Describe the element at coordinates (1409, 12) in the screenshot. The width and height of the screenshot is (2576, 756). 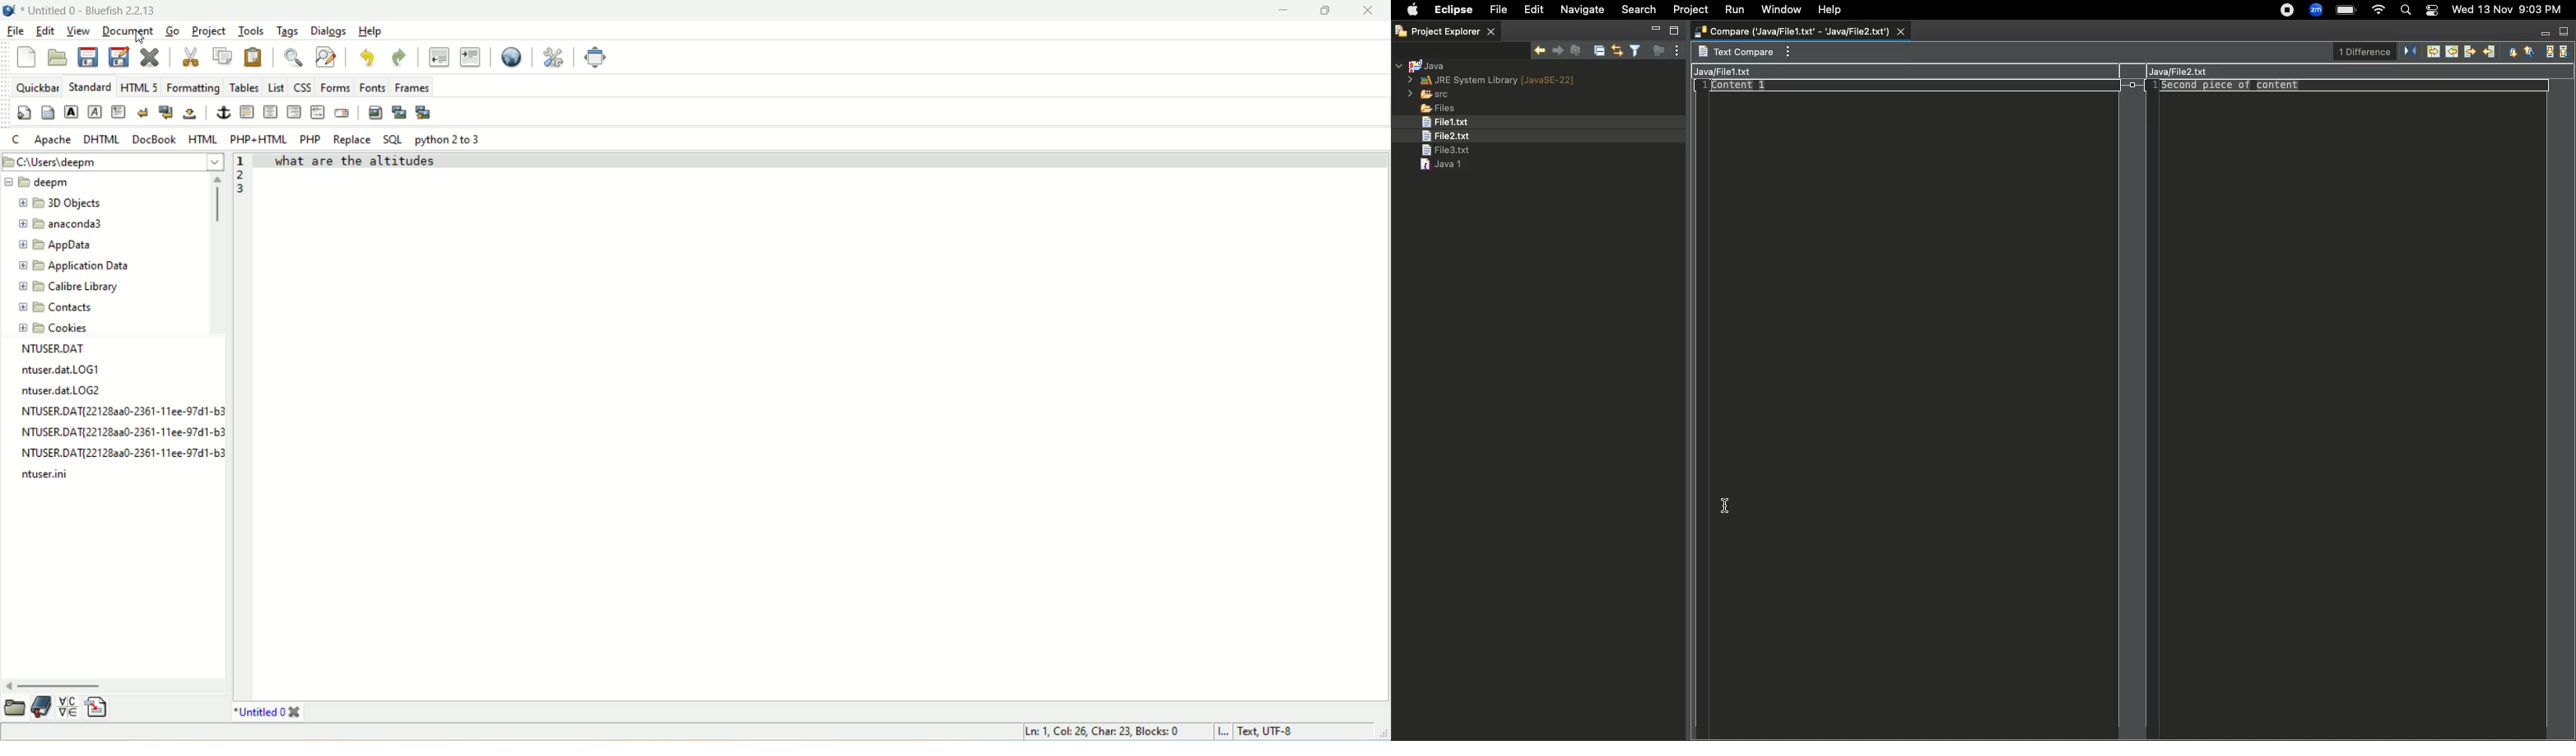
I see `Apple logo` at that location.